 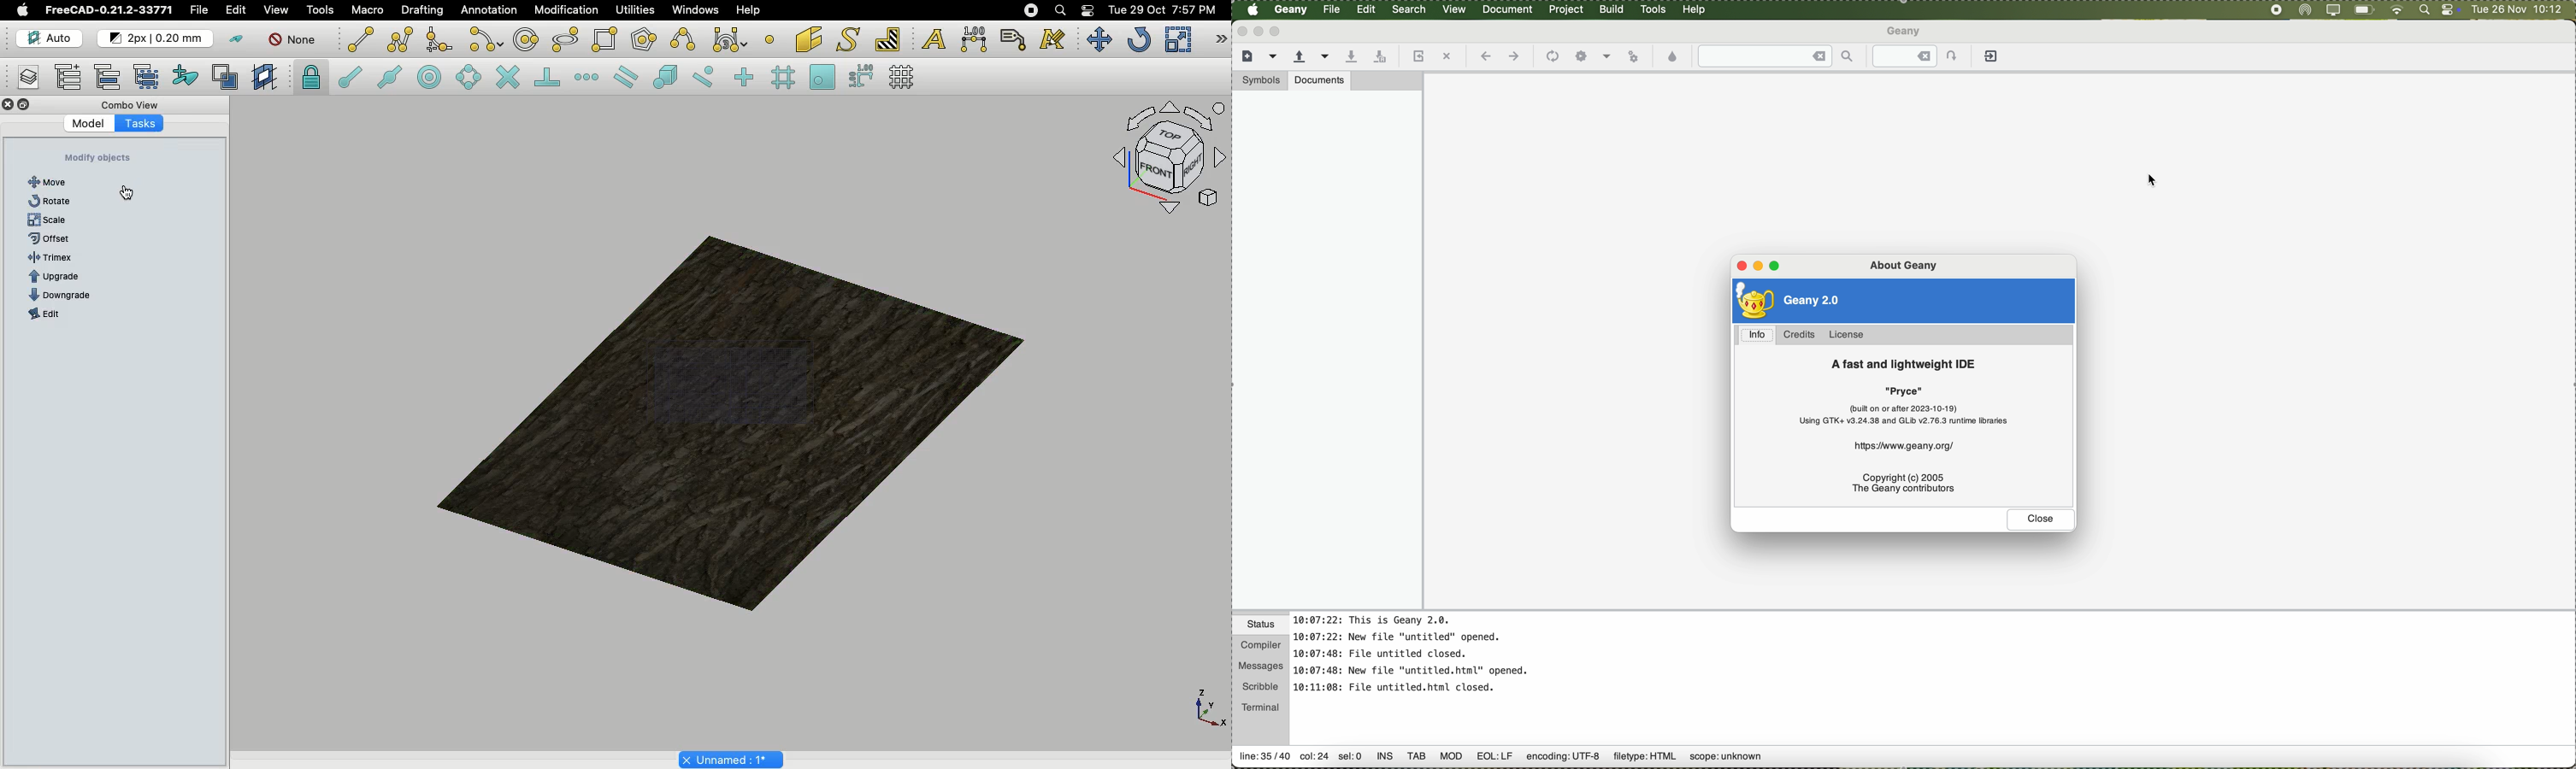 I want to click on Geany, so click(x=1905, y=30).